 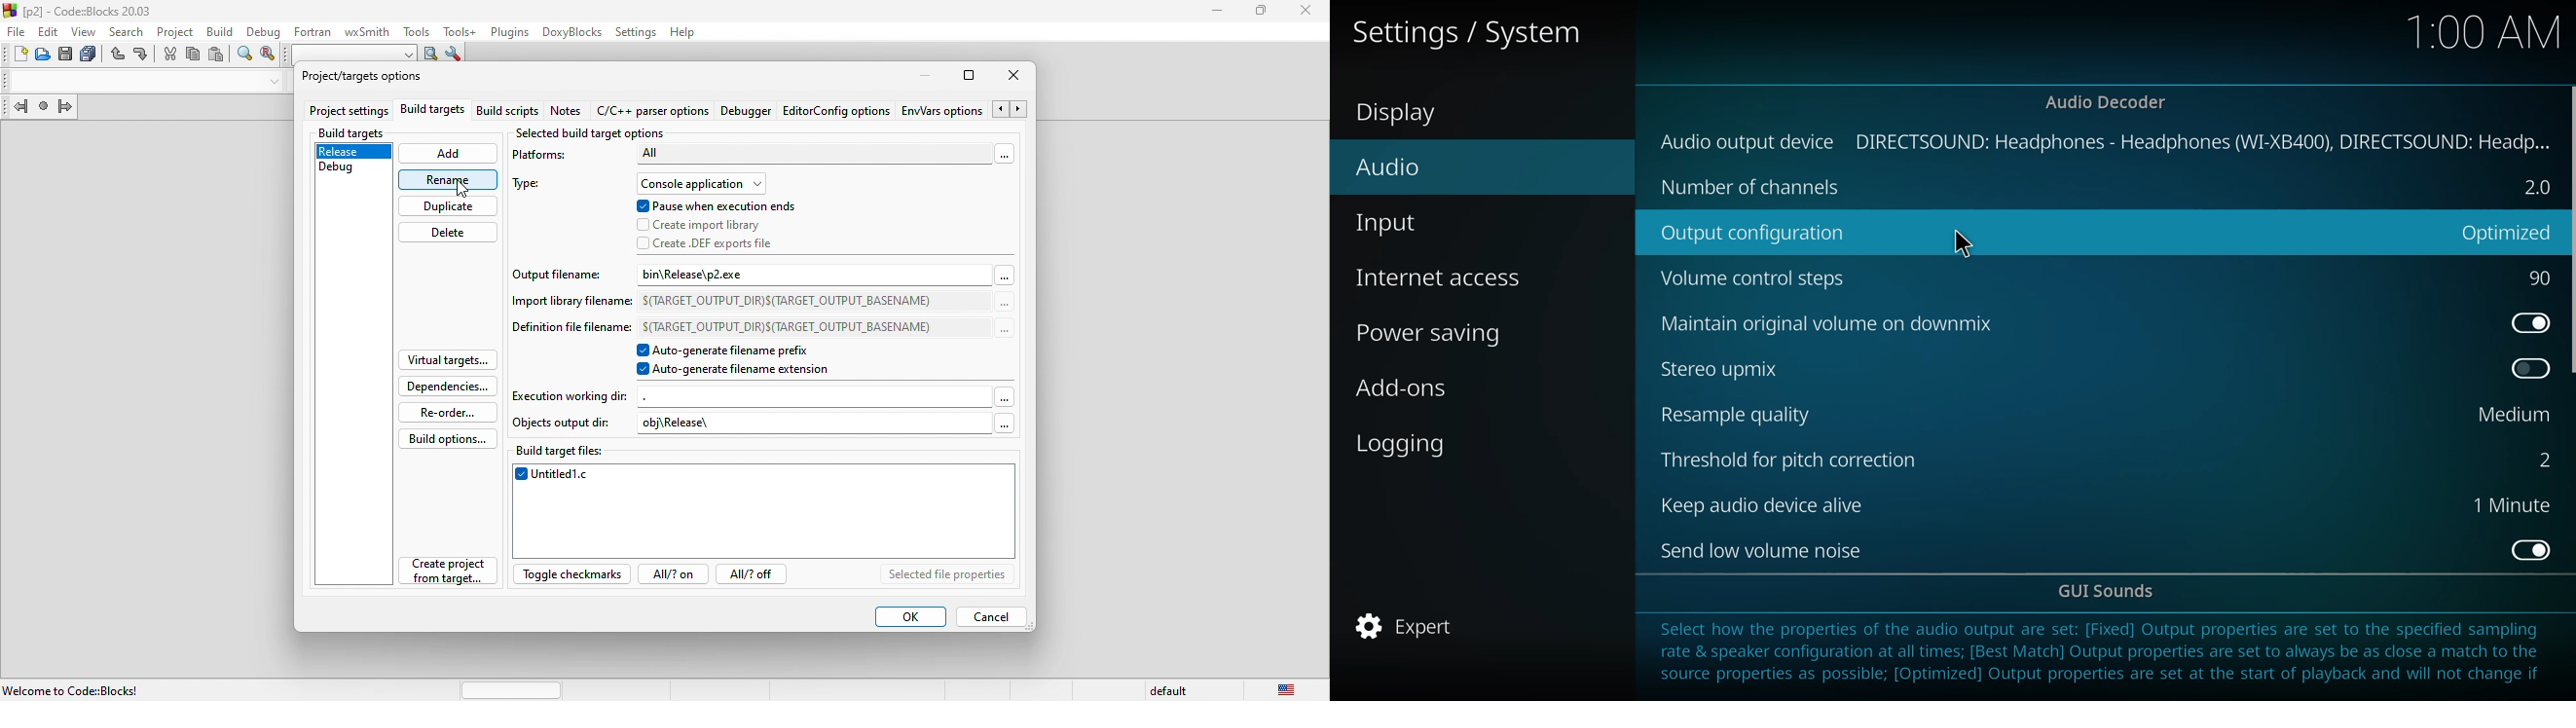 What do you see at coordinates (1395, 220) in the screenshot?
I see `input` at bounding box center [1395, 220].